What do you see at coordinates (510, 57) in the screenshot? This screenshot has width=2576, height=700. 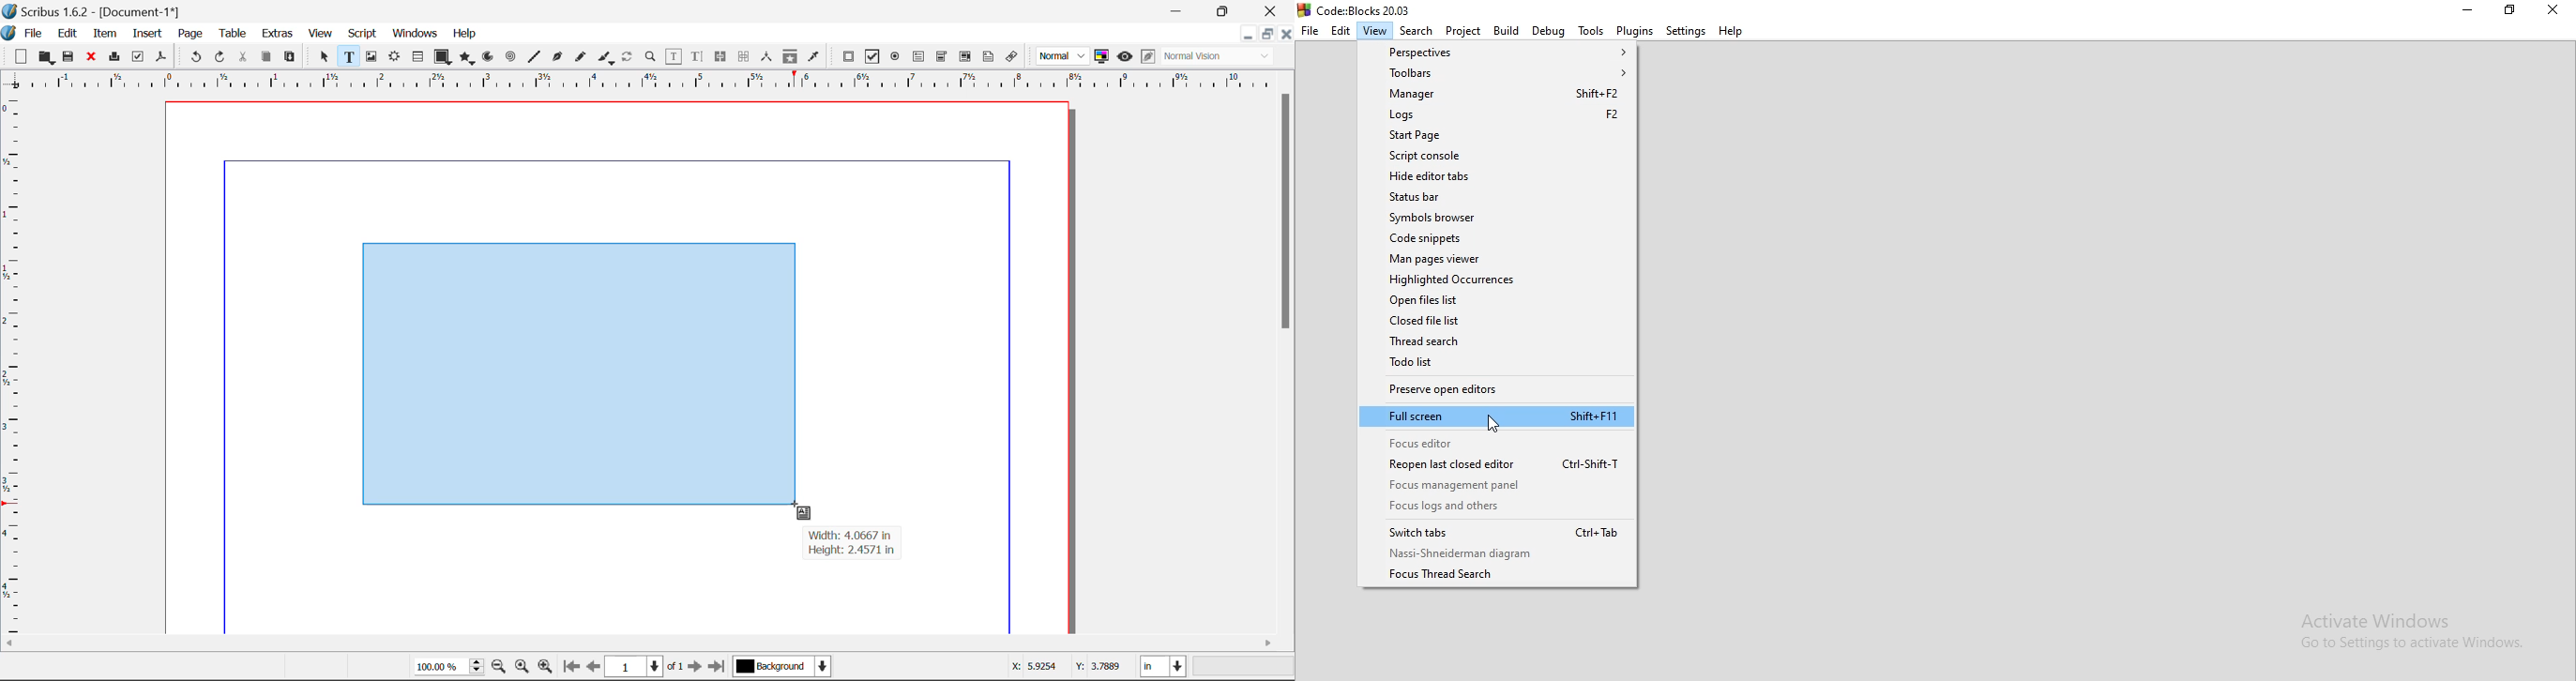 I see `Spiral` at bounding box center [510, 57].